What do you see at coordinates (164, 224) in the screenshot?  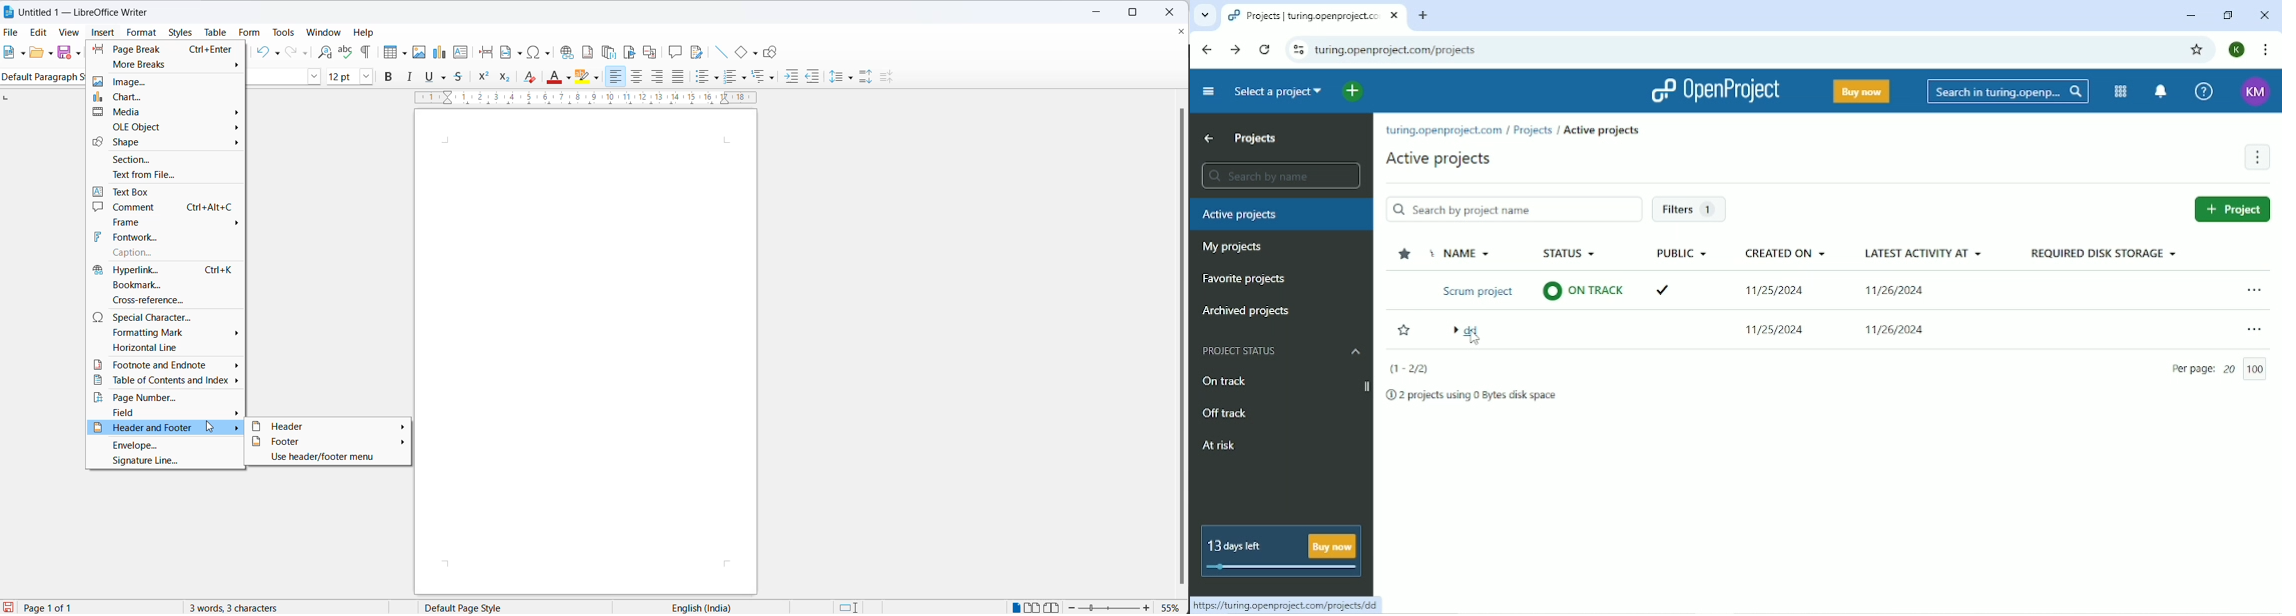 I see `frame` at bounding box center [164, 224].